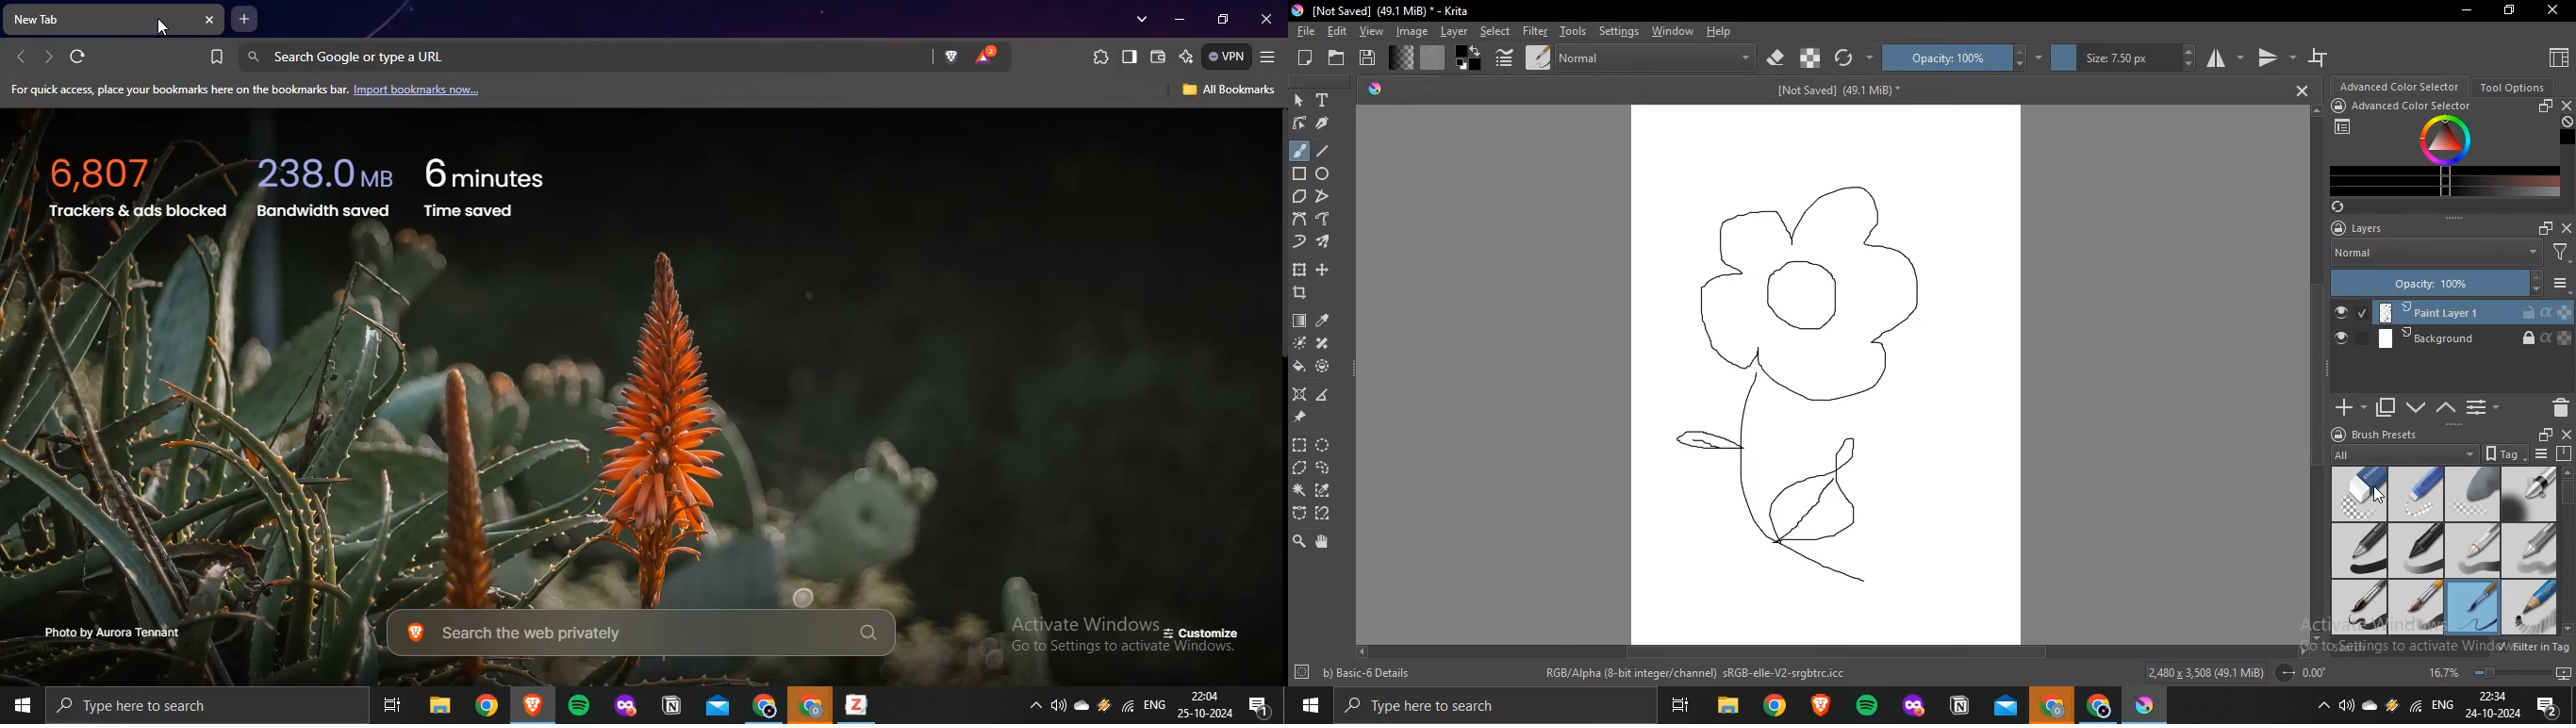 The width and height of the screenshot is (2576, 728). What do you see at coordinates (185, 706) in the screenshot?
I see `type here to search` at bounding box center [185, 706].